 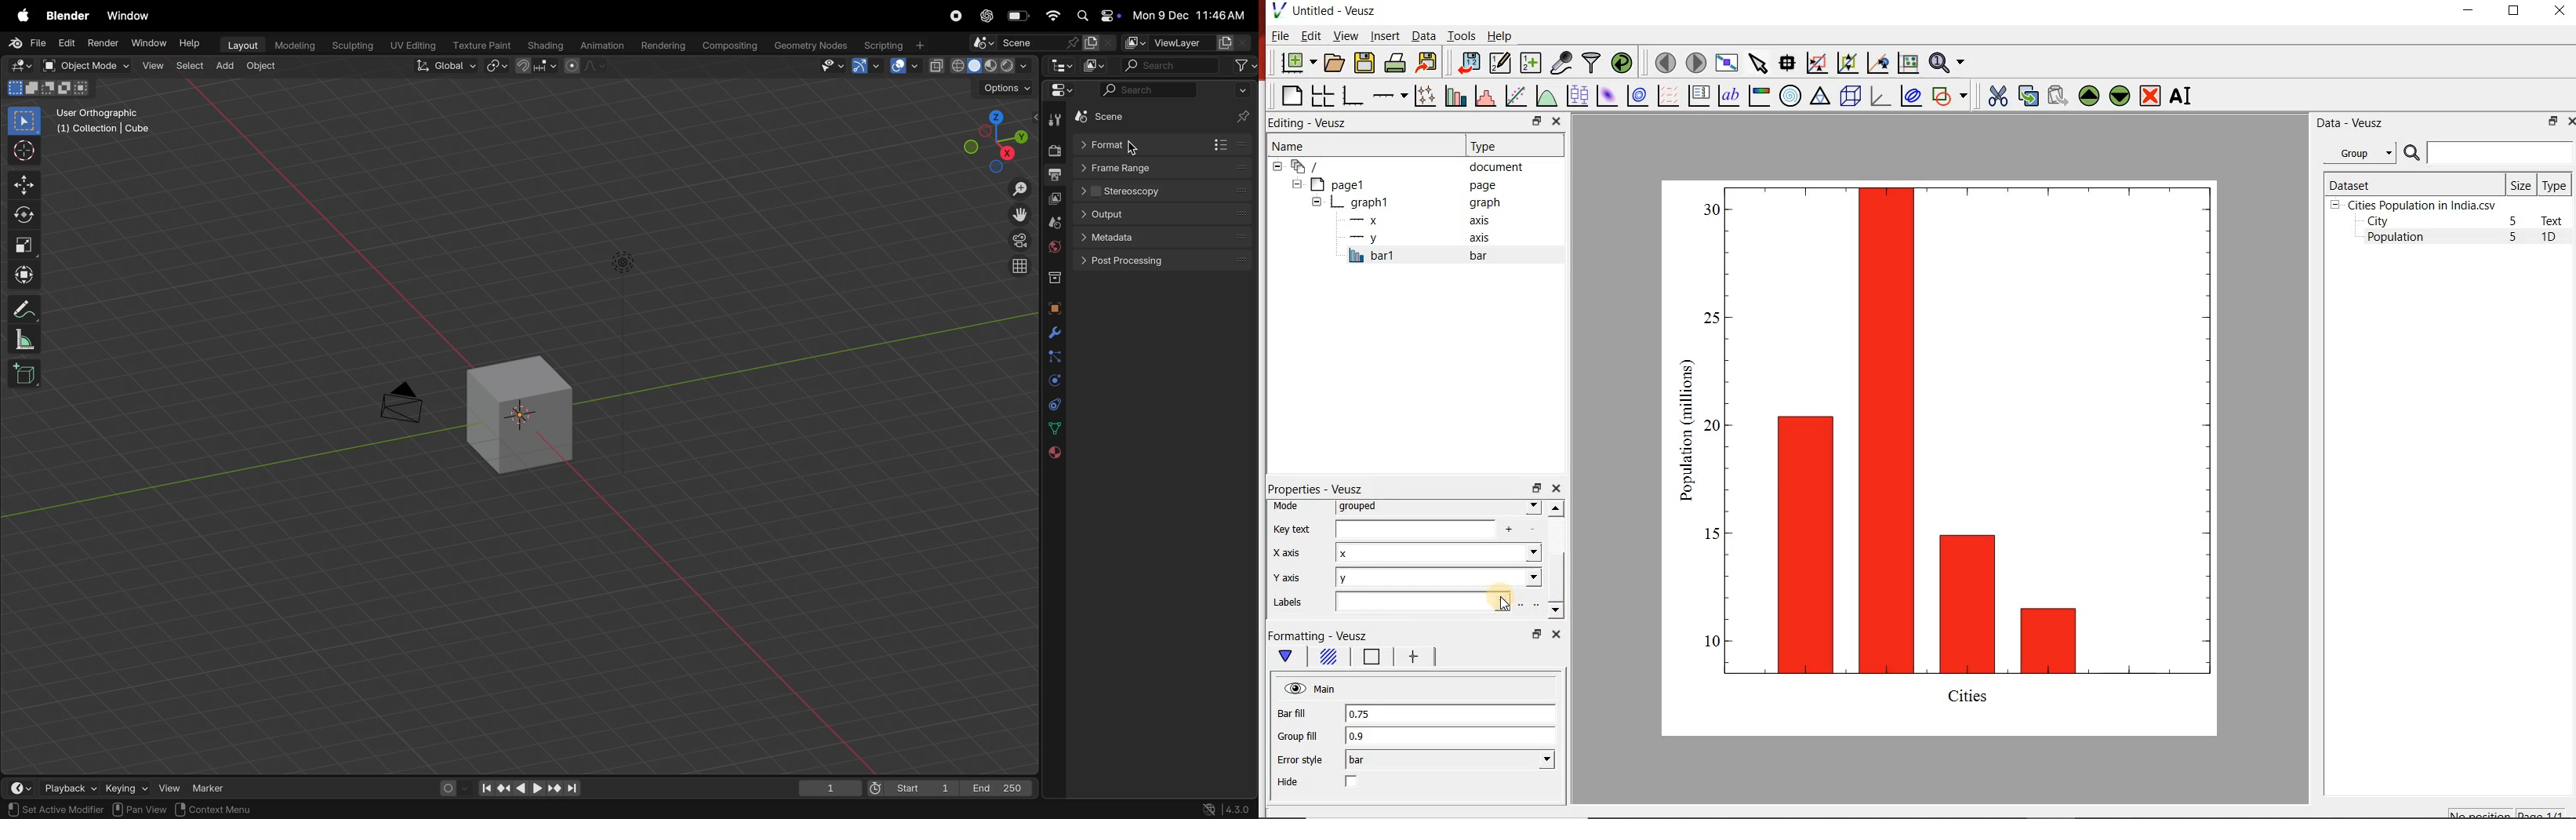 I want to click on grouped, so click(x=1438, y=508).